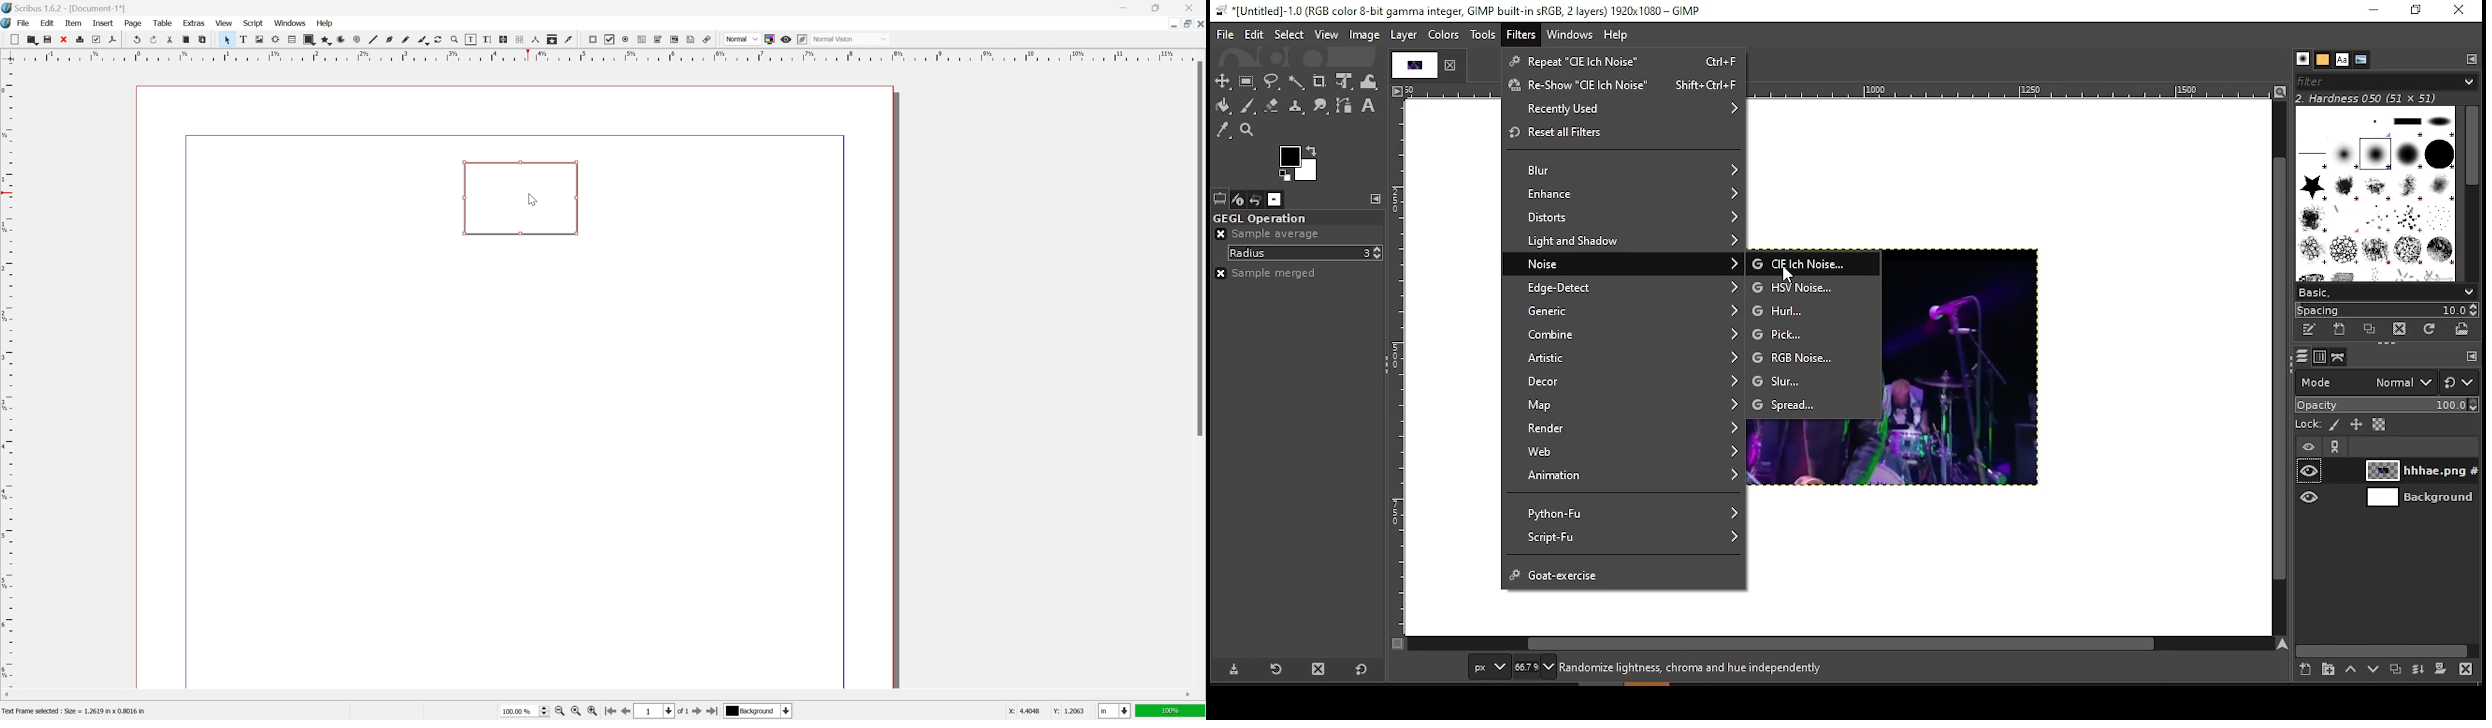 The width and height of the screenshot is (2492, 728). Describe the element at coordinates (642, 40) in the screenshot. I see `pdf text field` at that location.